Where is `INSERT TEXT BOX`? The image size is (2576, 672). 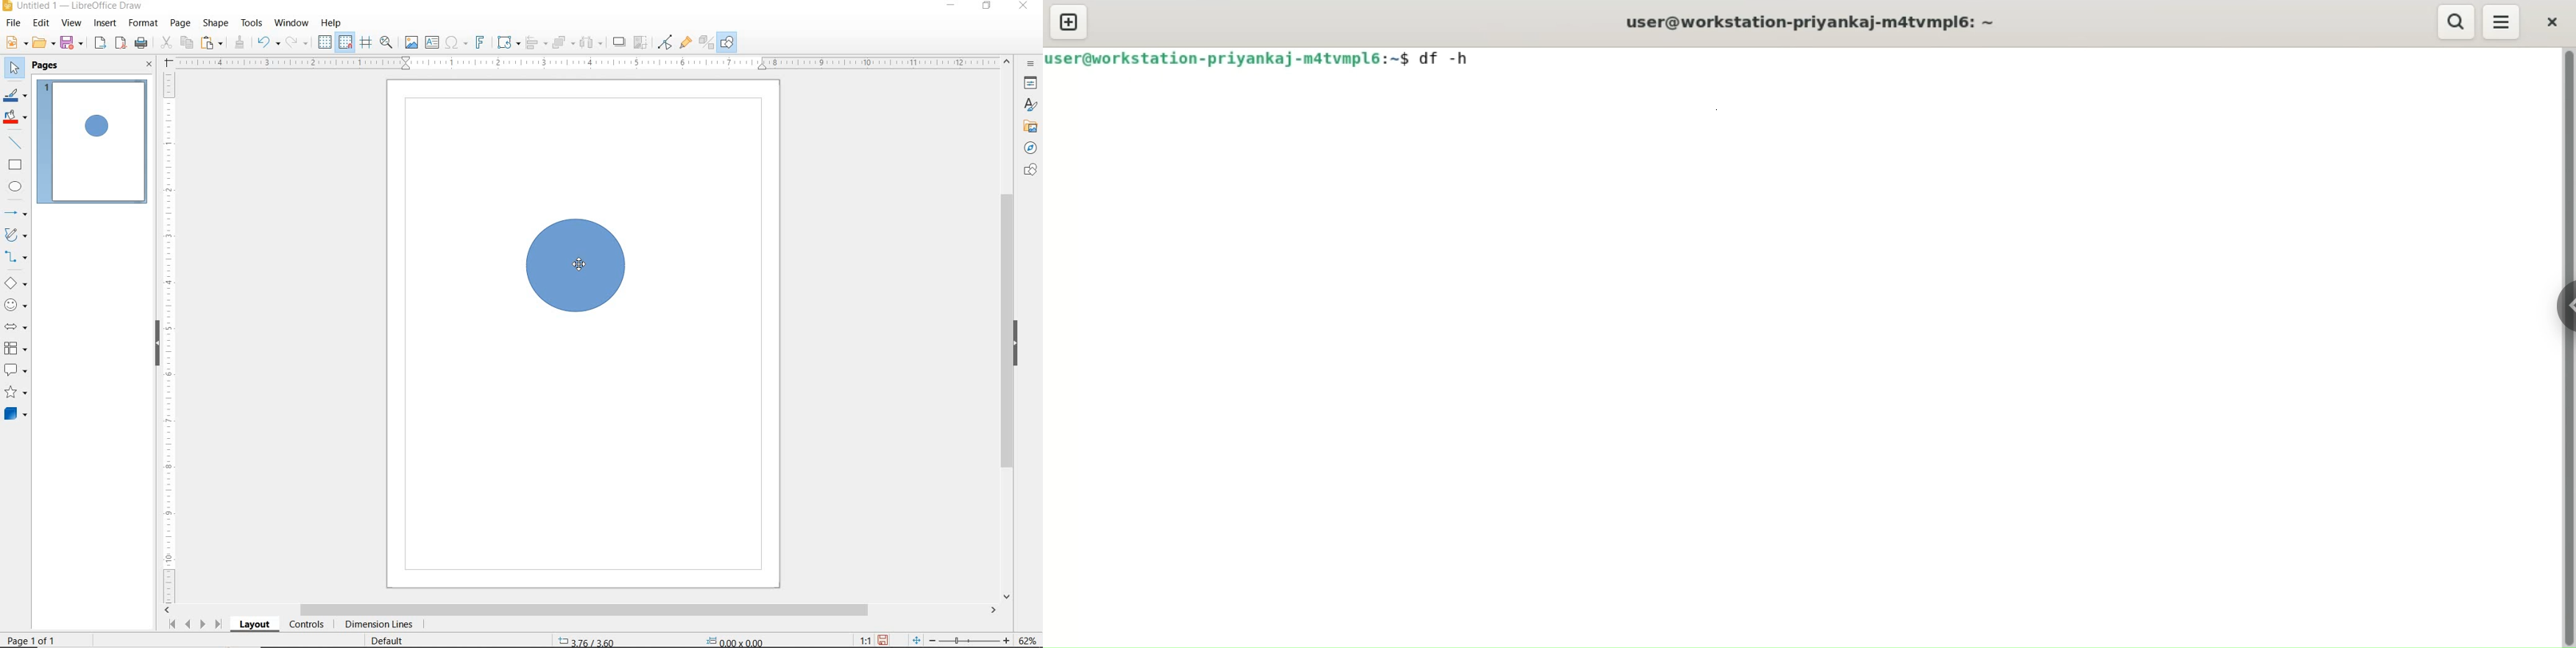
INSERT TEXT BOX is located at coordinates (432, 42).